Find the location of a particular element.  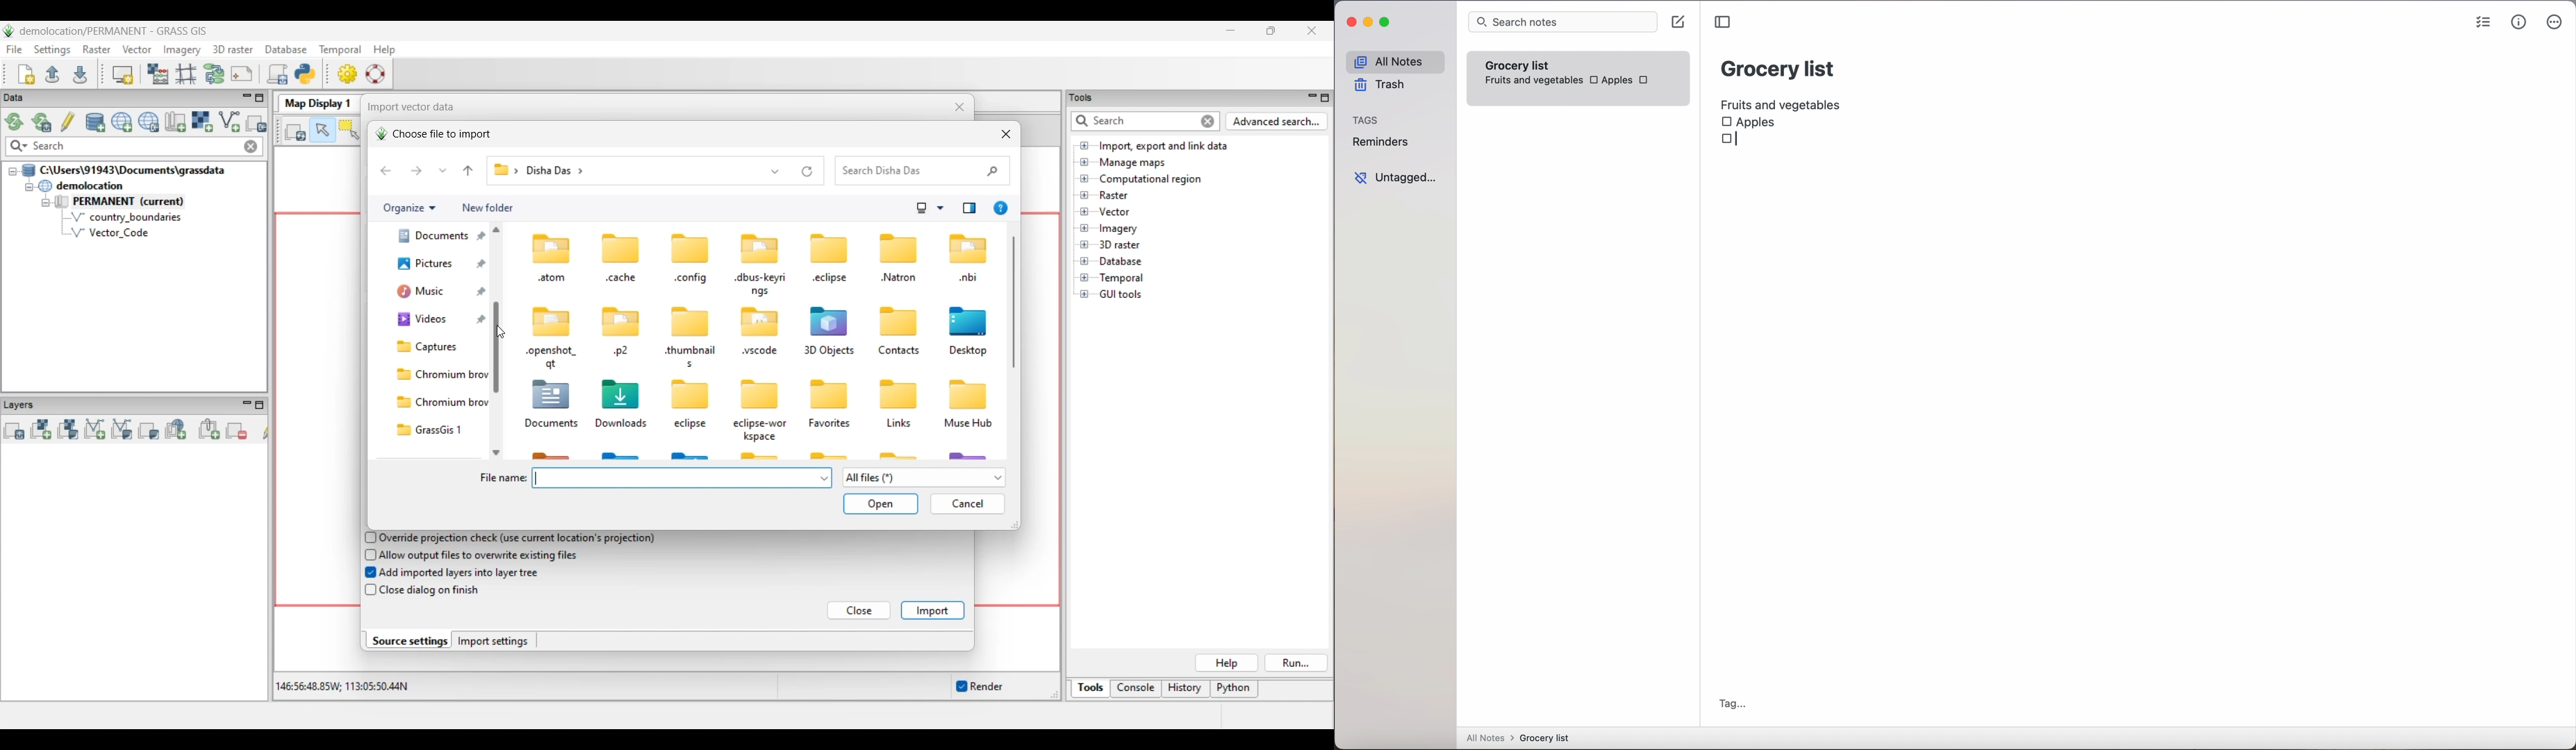

close Simplenote is located at coordinates (1351, 23).